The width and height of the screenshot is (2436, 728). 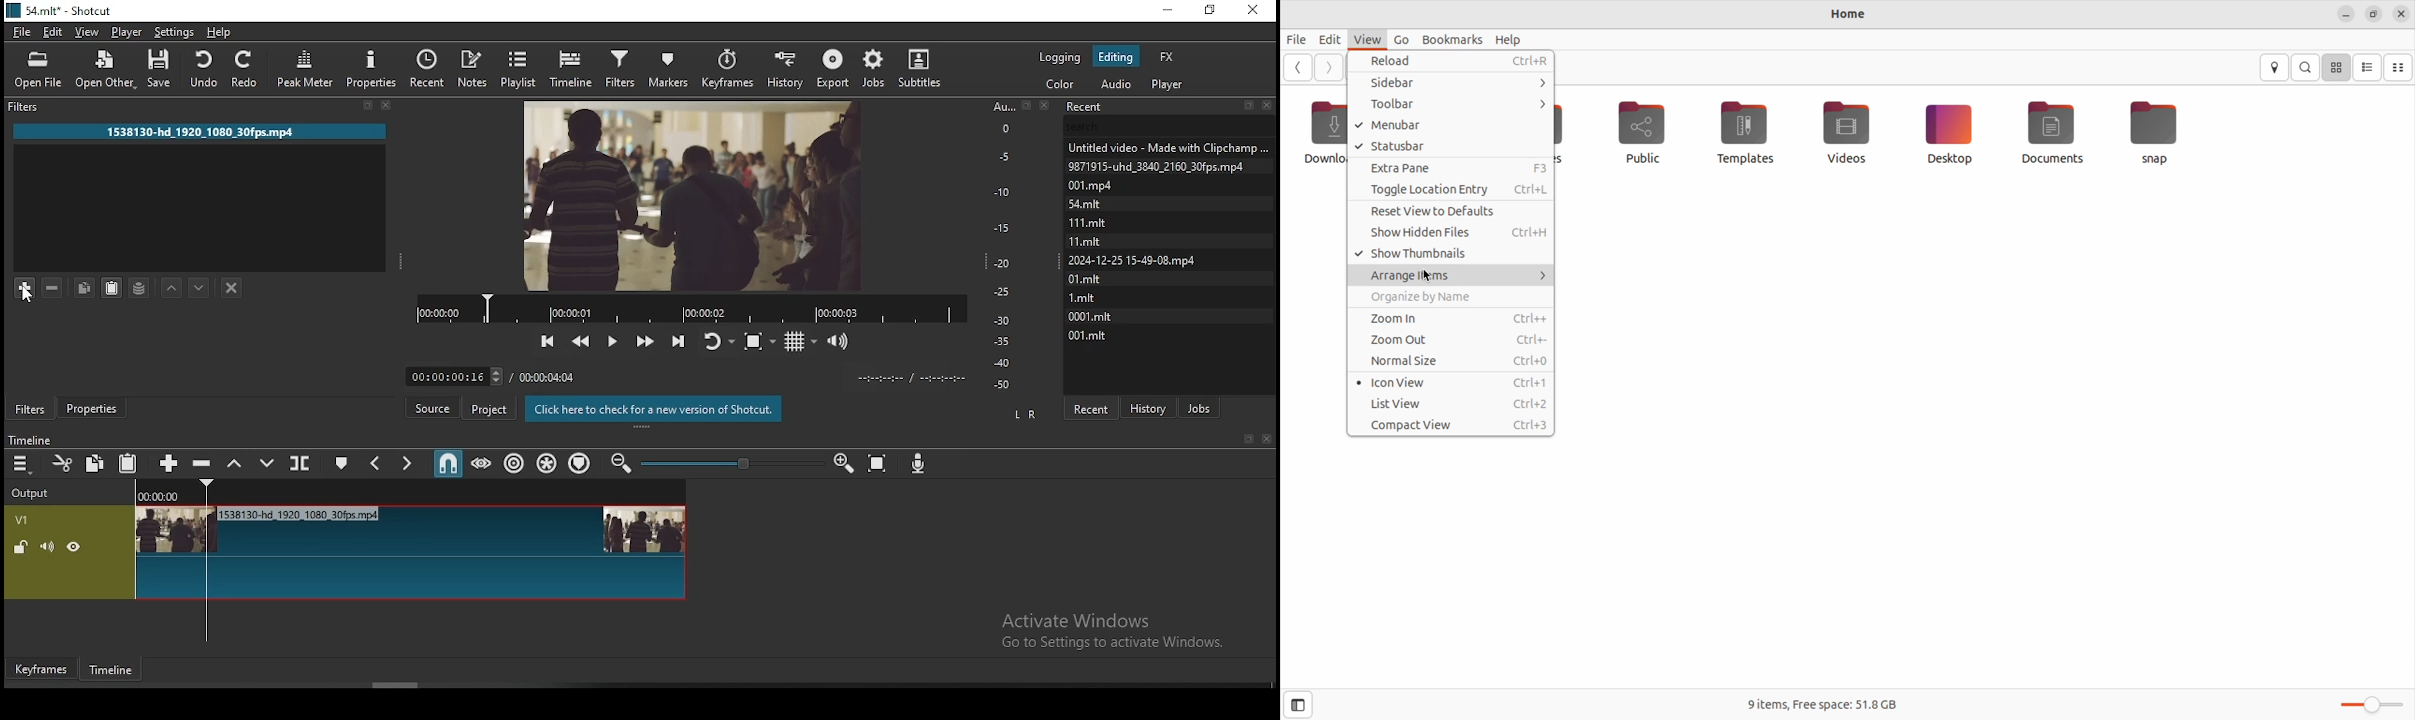 What do you see at coordinates (443, 464) in the screenshot?
I see `snap` at bounding box center [443, 464].